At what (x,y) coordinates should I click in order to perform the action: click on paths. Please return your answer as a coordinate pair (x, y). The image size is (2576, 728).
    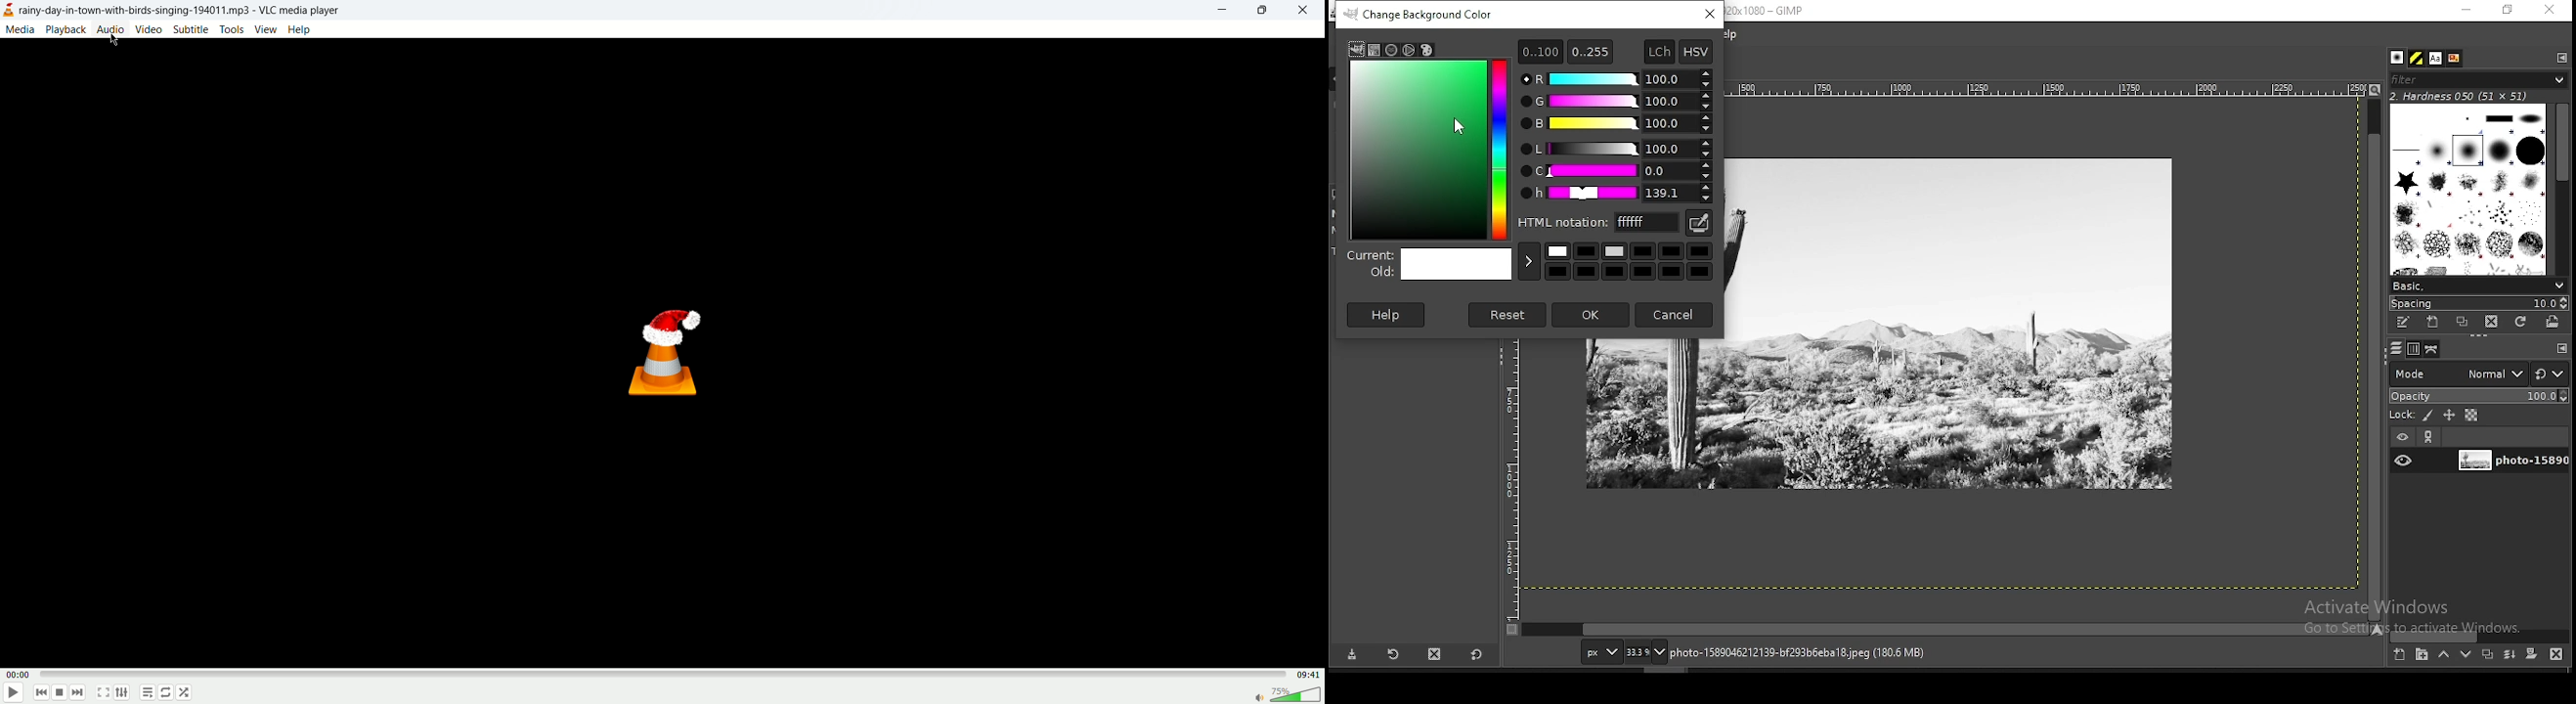
    Looking at the image, I should click on (2433, 349).